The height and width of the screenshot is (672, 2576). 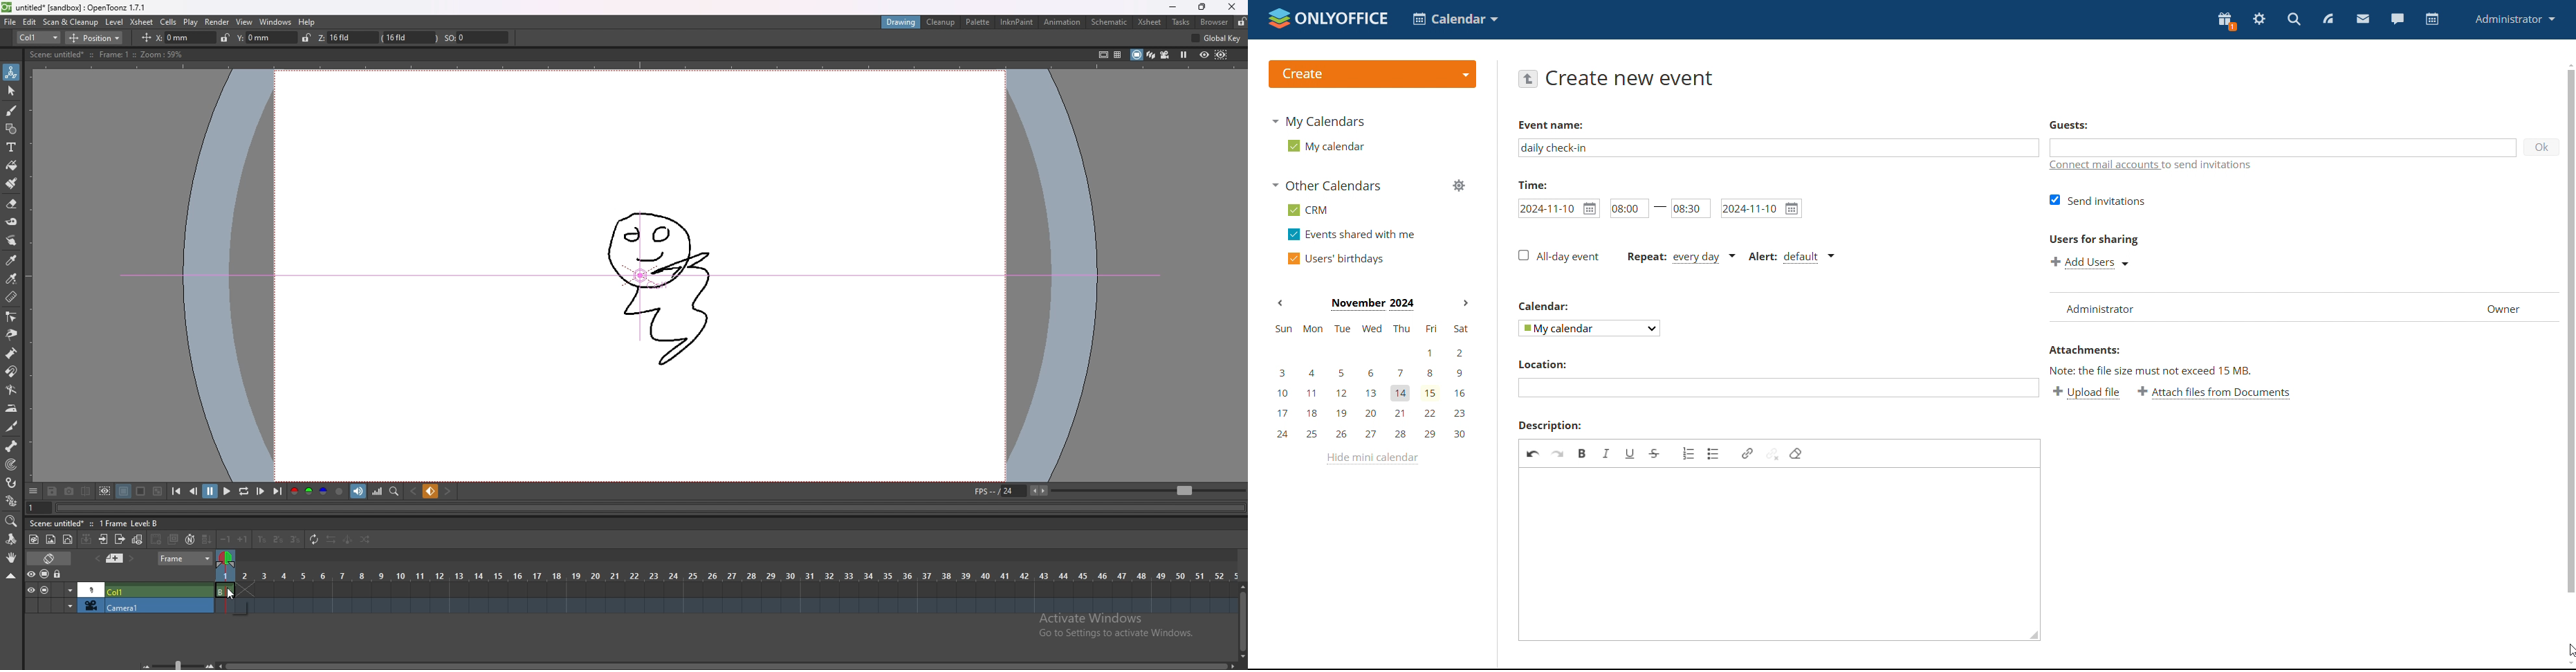 What do you see at coordinates (1118, 55) in the screenshot?
I see `field guide` at bounding box center [1118, 55].